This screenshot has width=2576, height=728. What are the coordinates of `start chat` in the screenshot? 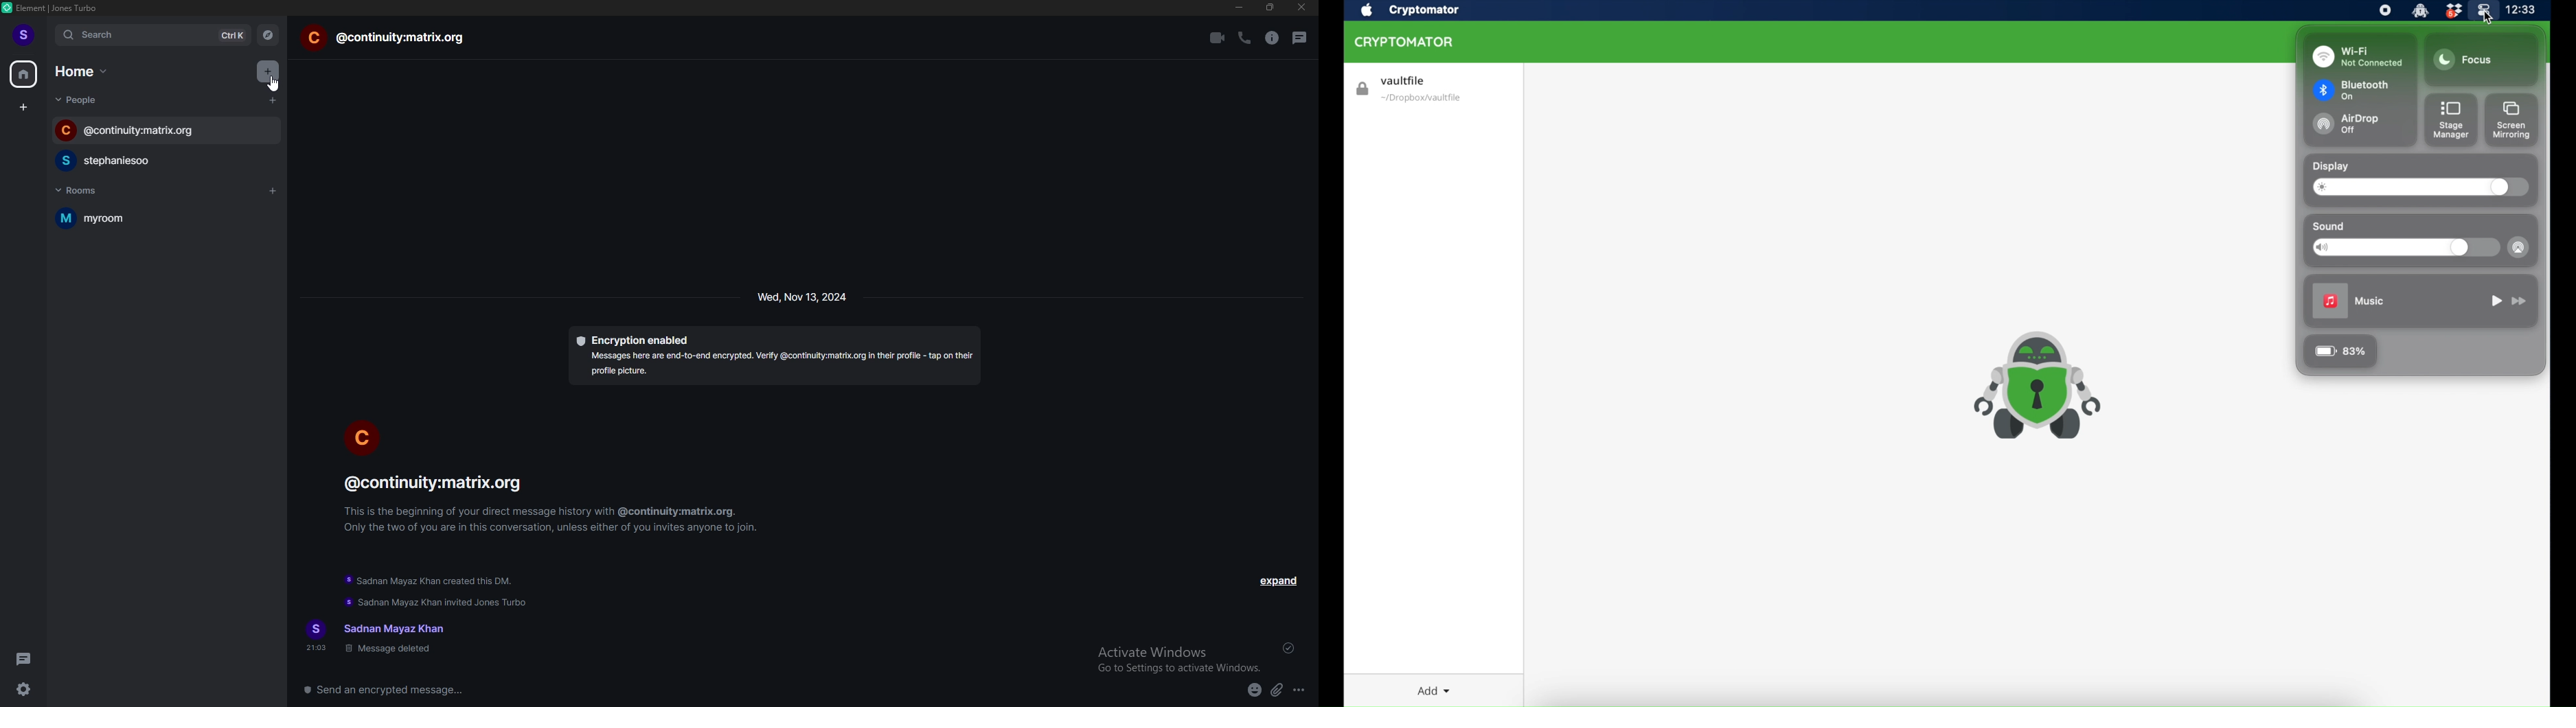 It's located at (272, 100).